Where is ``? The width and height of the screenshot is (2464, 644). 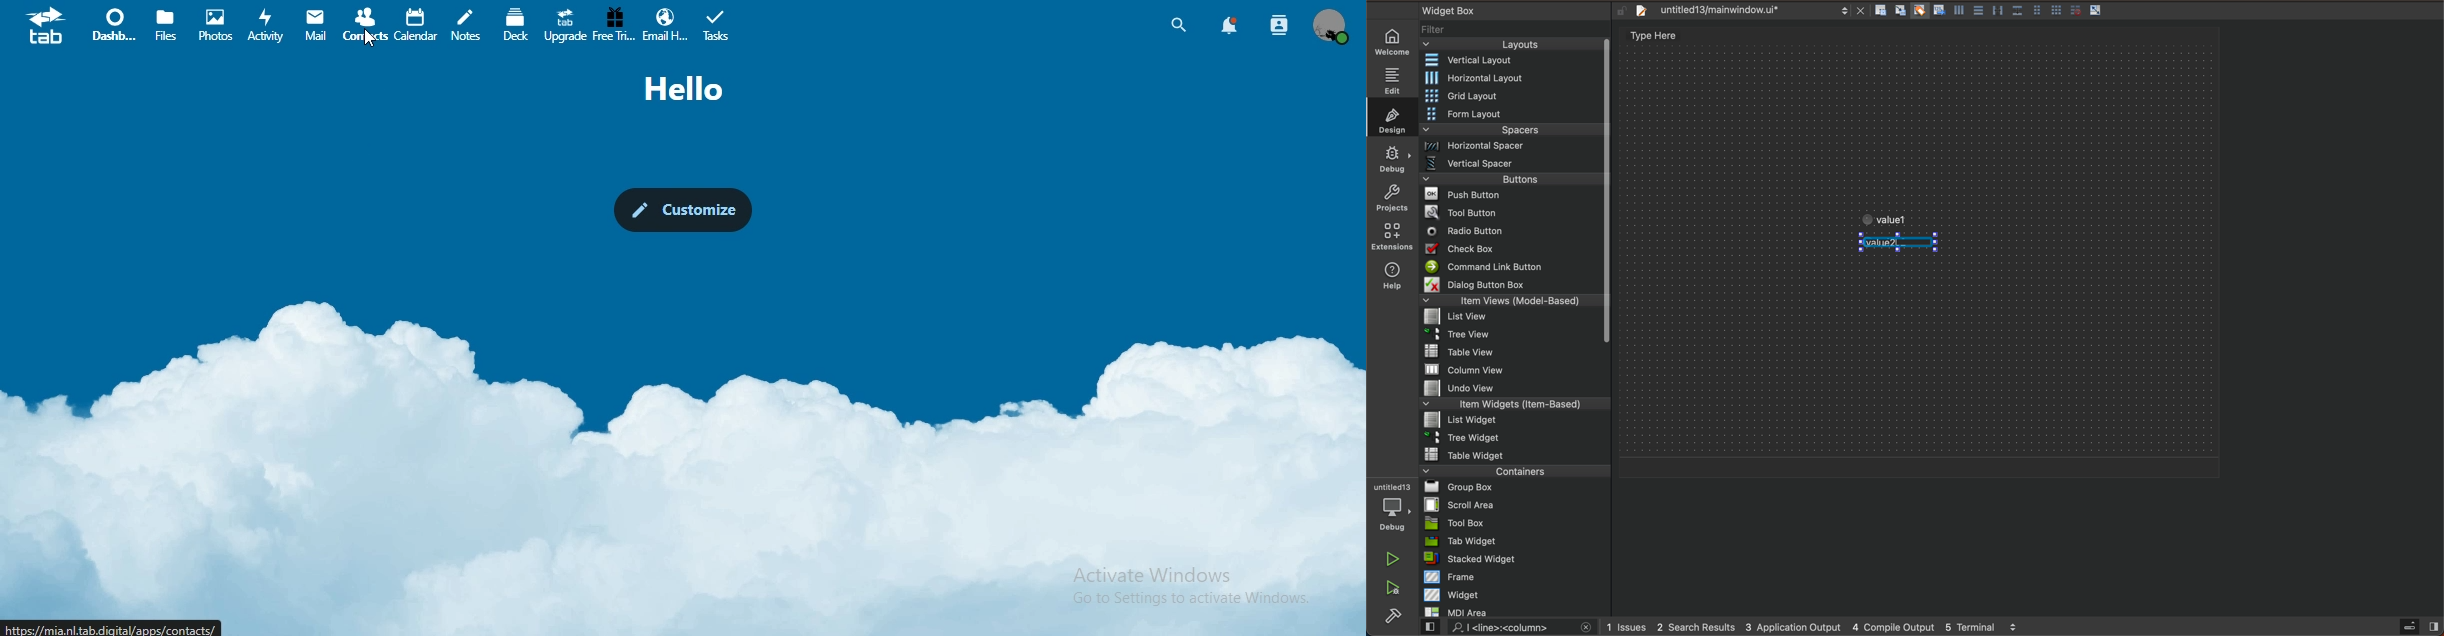  is located at coordinates (1513, 97).